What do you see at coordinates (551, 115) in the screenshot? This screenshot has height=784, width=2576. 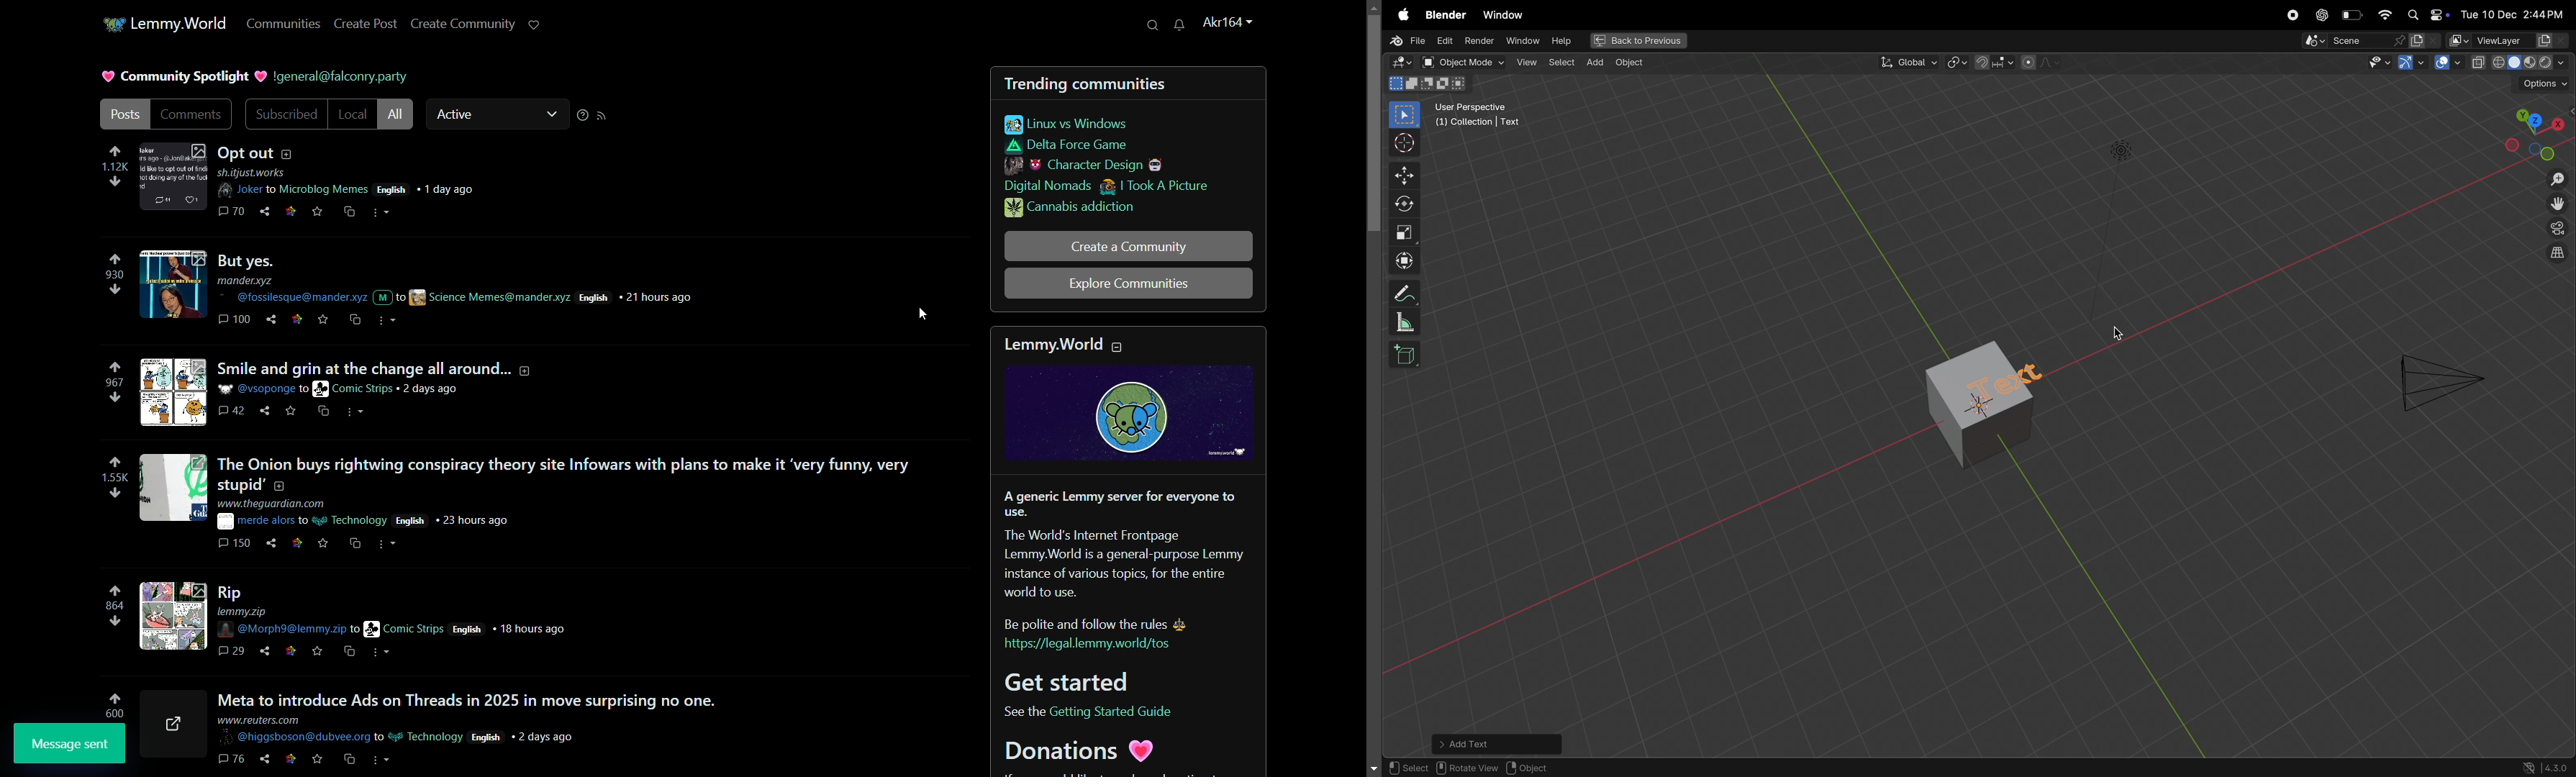 I see `dropdown` at bounding box center [551, 115].